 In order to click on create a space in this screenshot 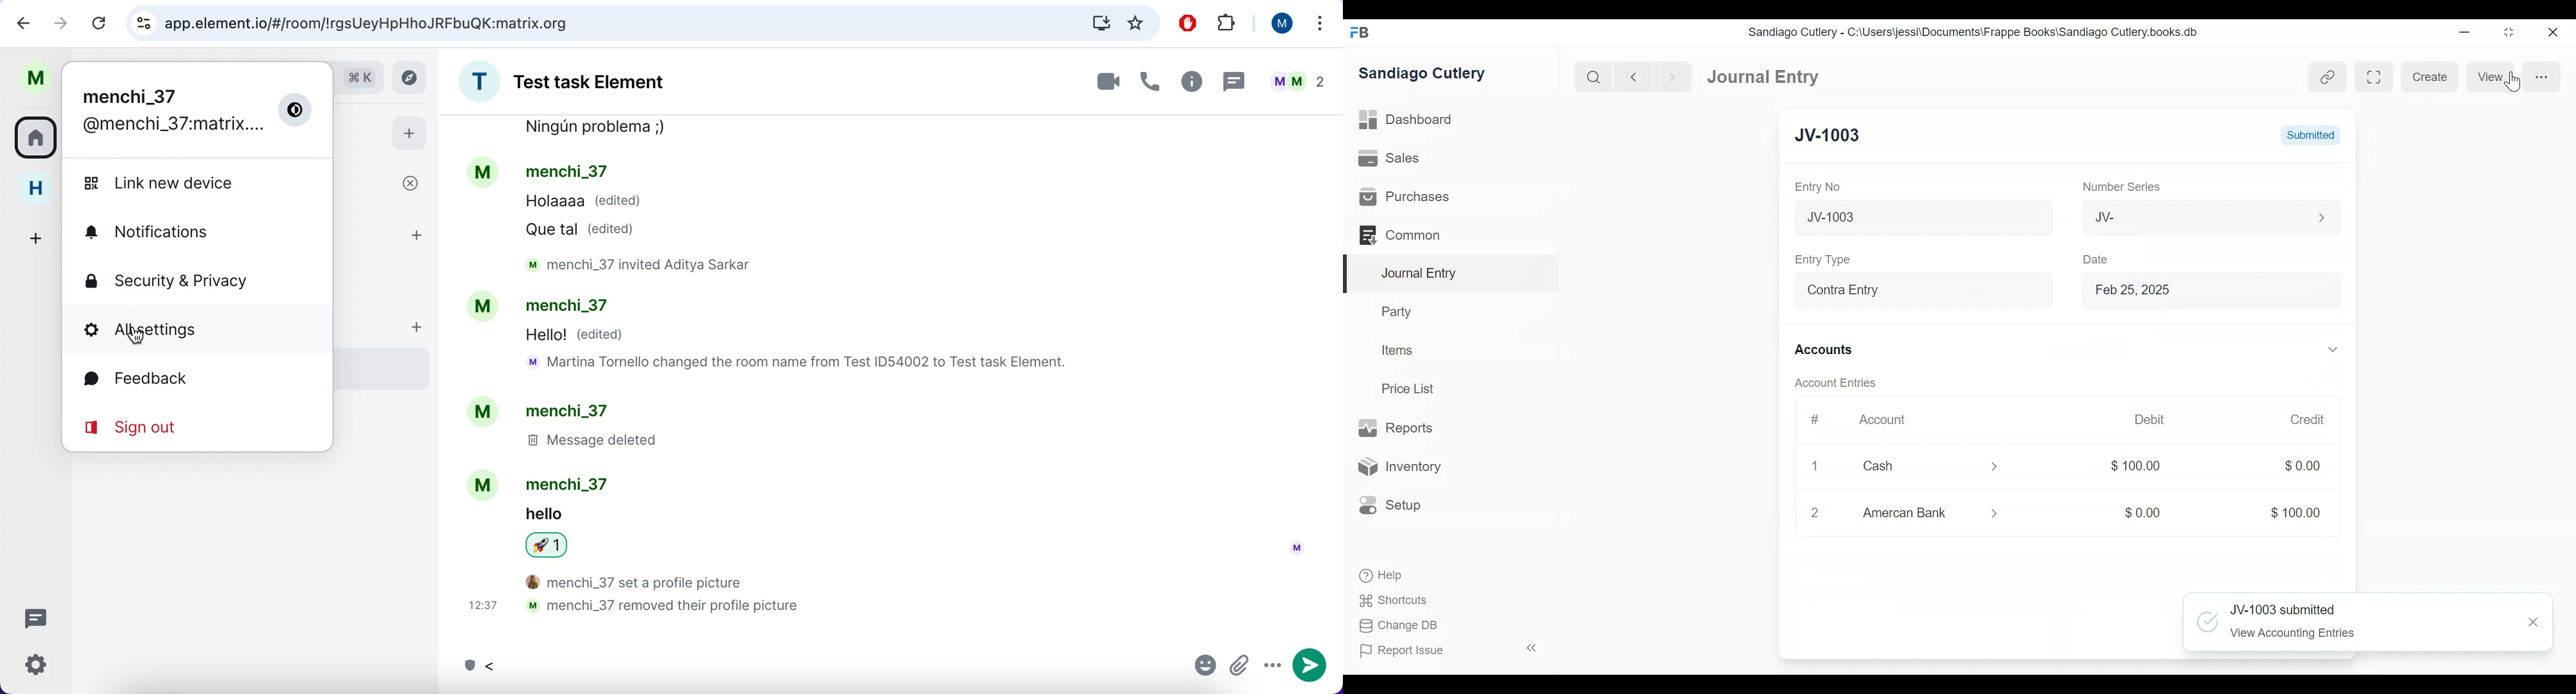, I will do `click(34, 237)`.